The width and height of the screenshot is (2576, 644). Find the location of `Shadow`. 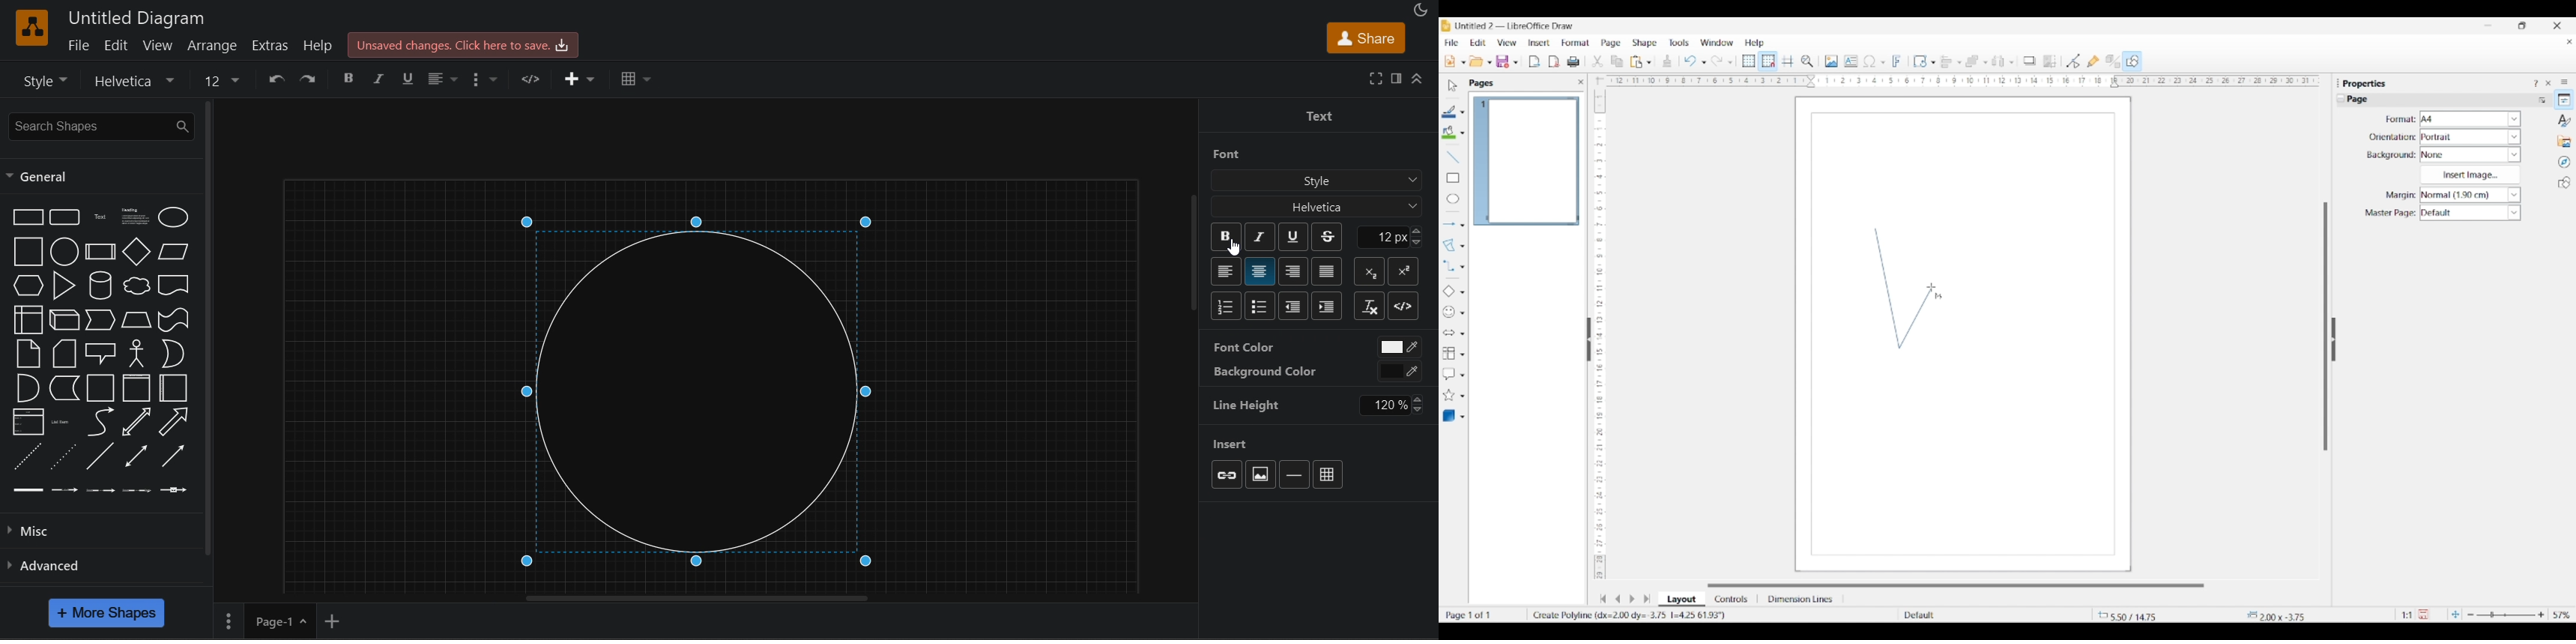

Shadow is located at coordinates (2029, 60).